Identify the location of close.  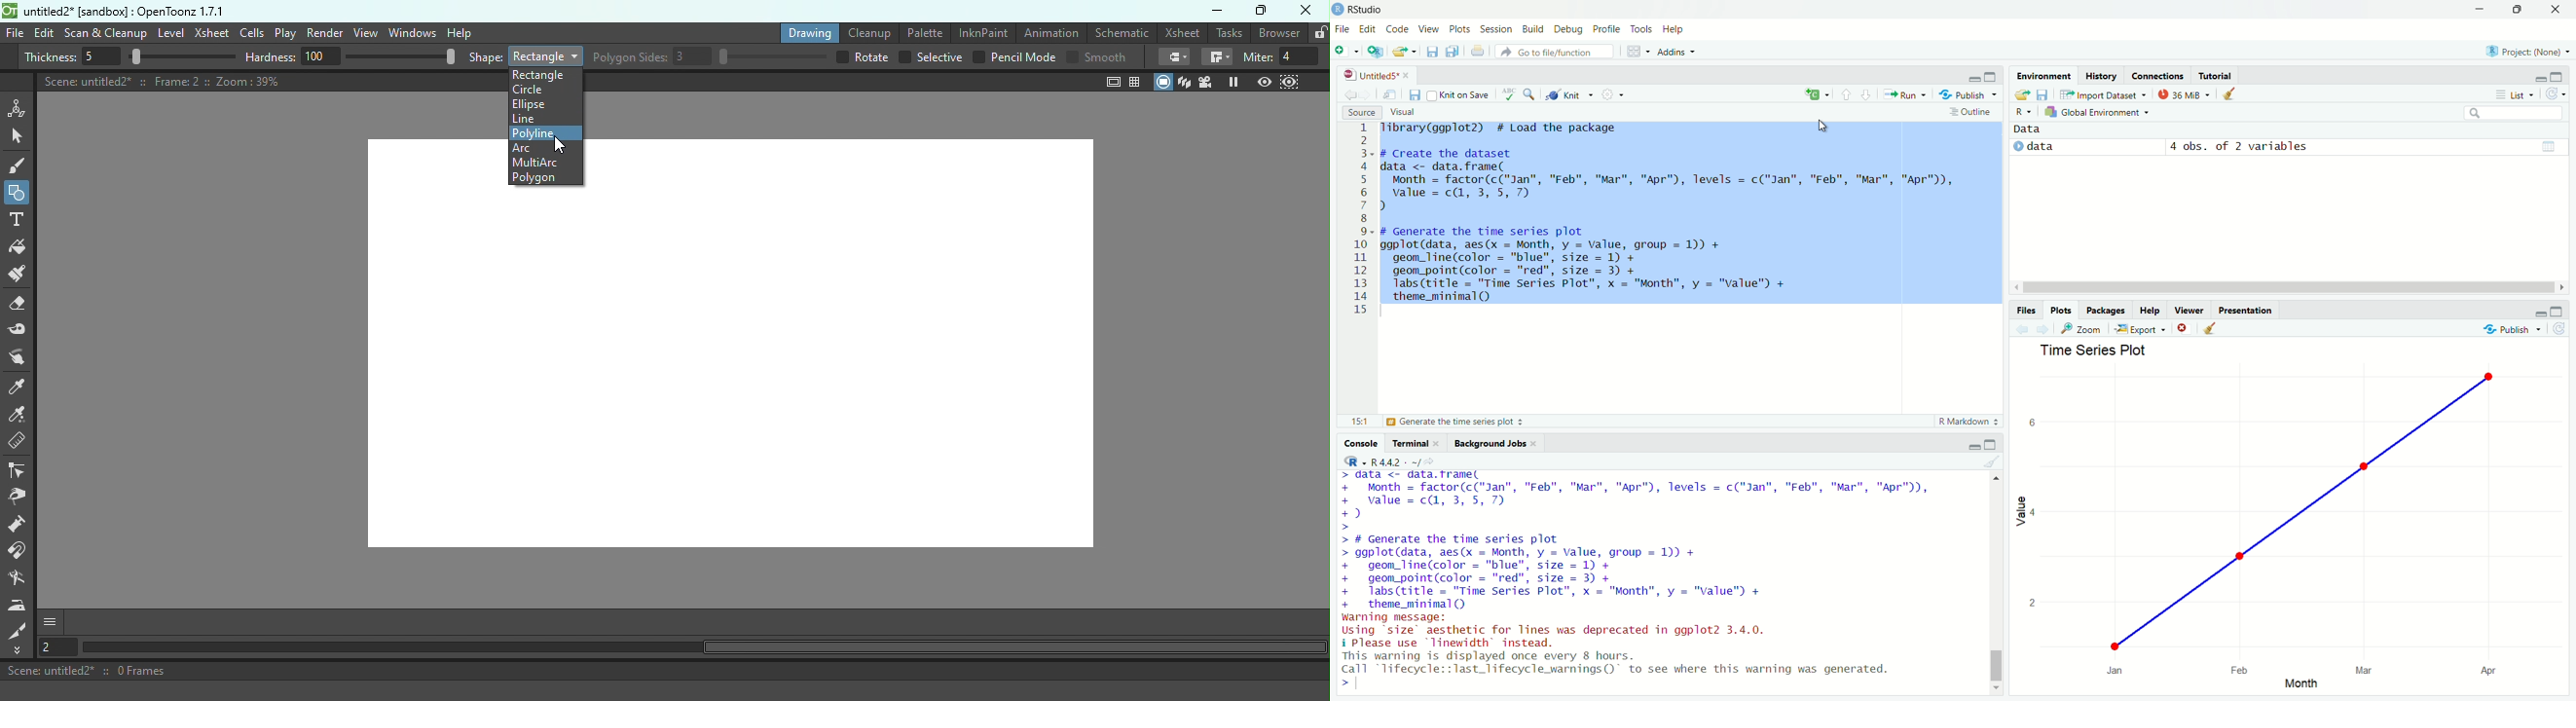
(2557, 10).